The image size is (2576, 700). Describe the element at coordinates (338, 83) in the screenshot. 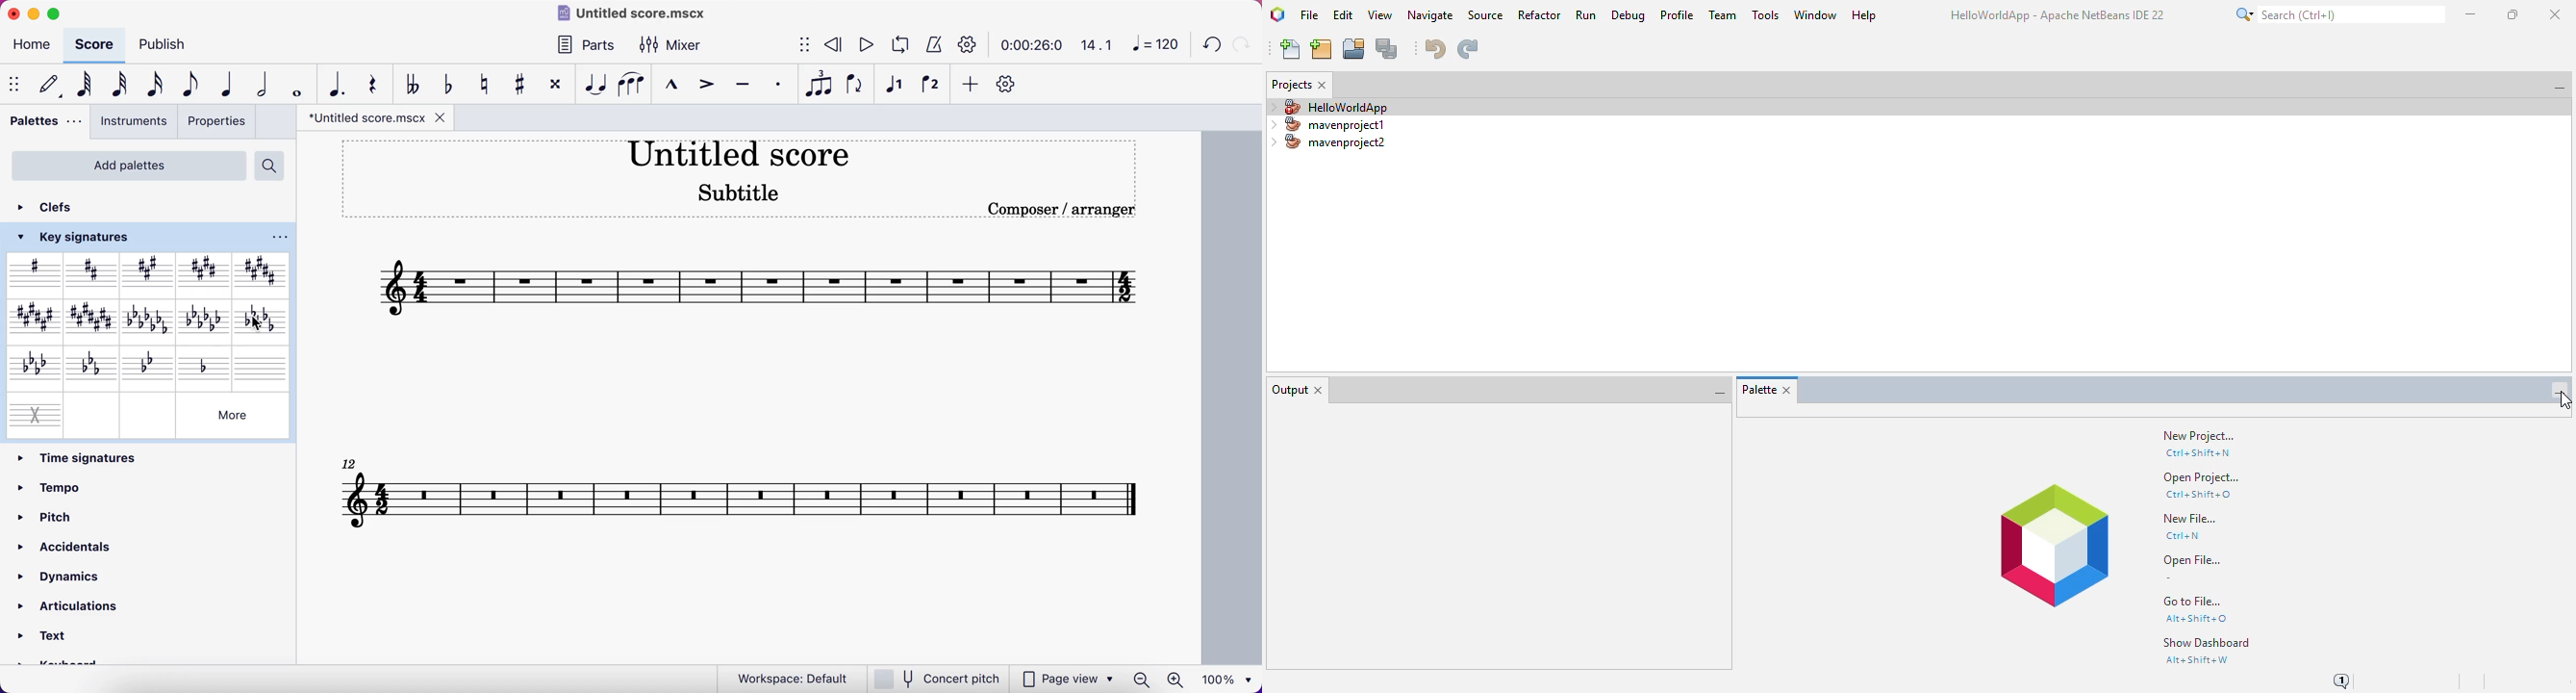

I see `augmentation note` at that location.